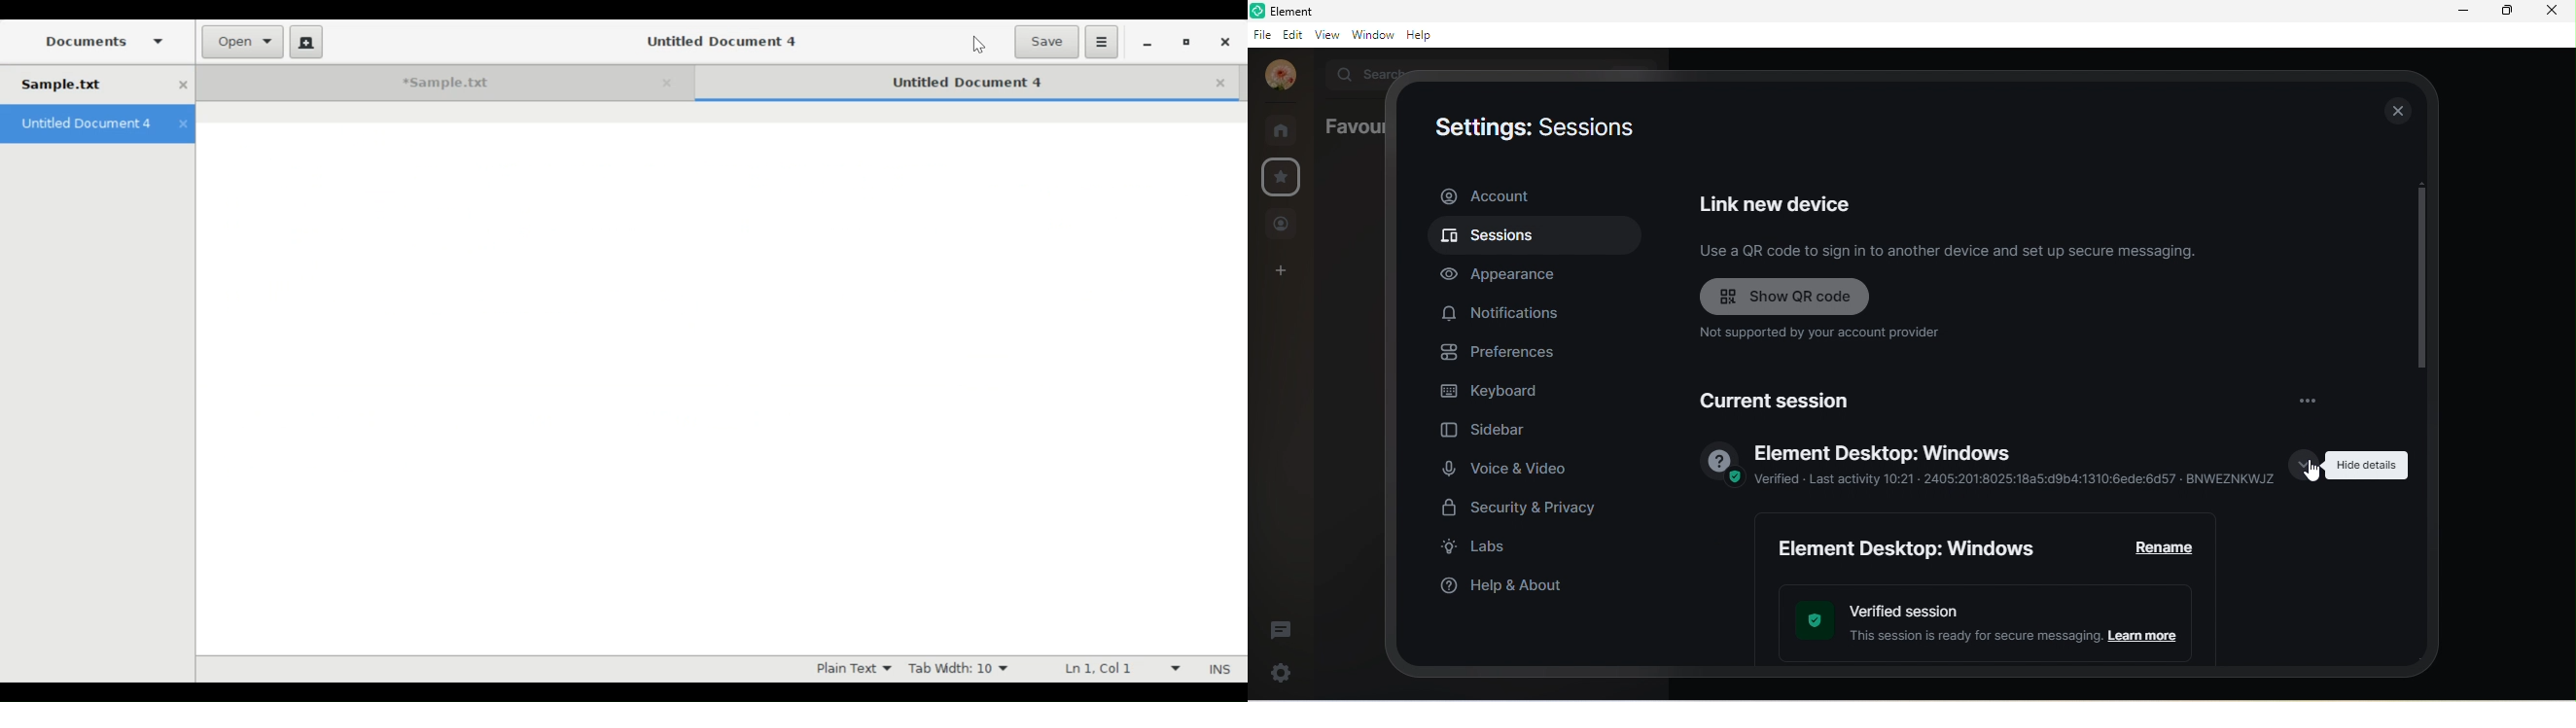 The height and width of the screenshot is (728, 2576). Describe the element at coordinates (1363, 72) in the screenshot. I see `search` at that location.